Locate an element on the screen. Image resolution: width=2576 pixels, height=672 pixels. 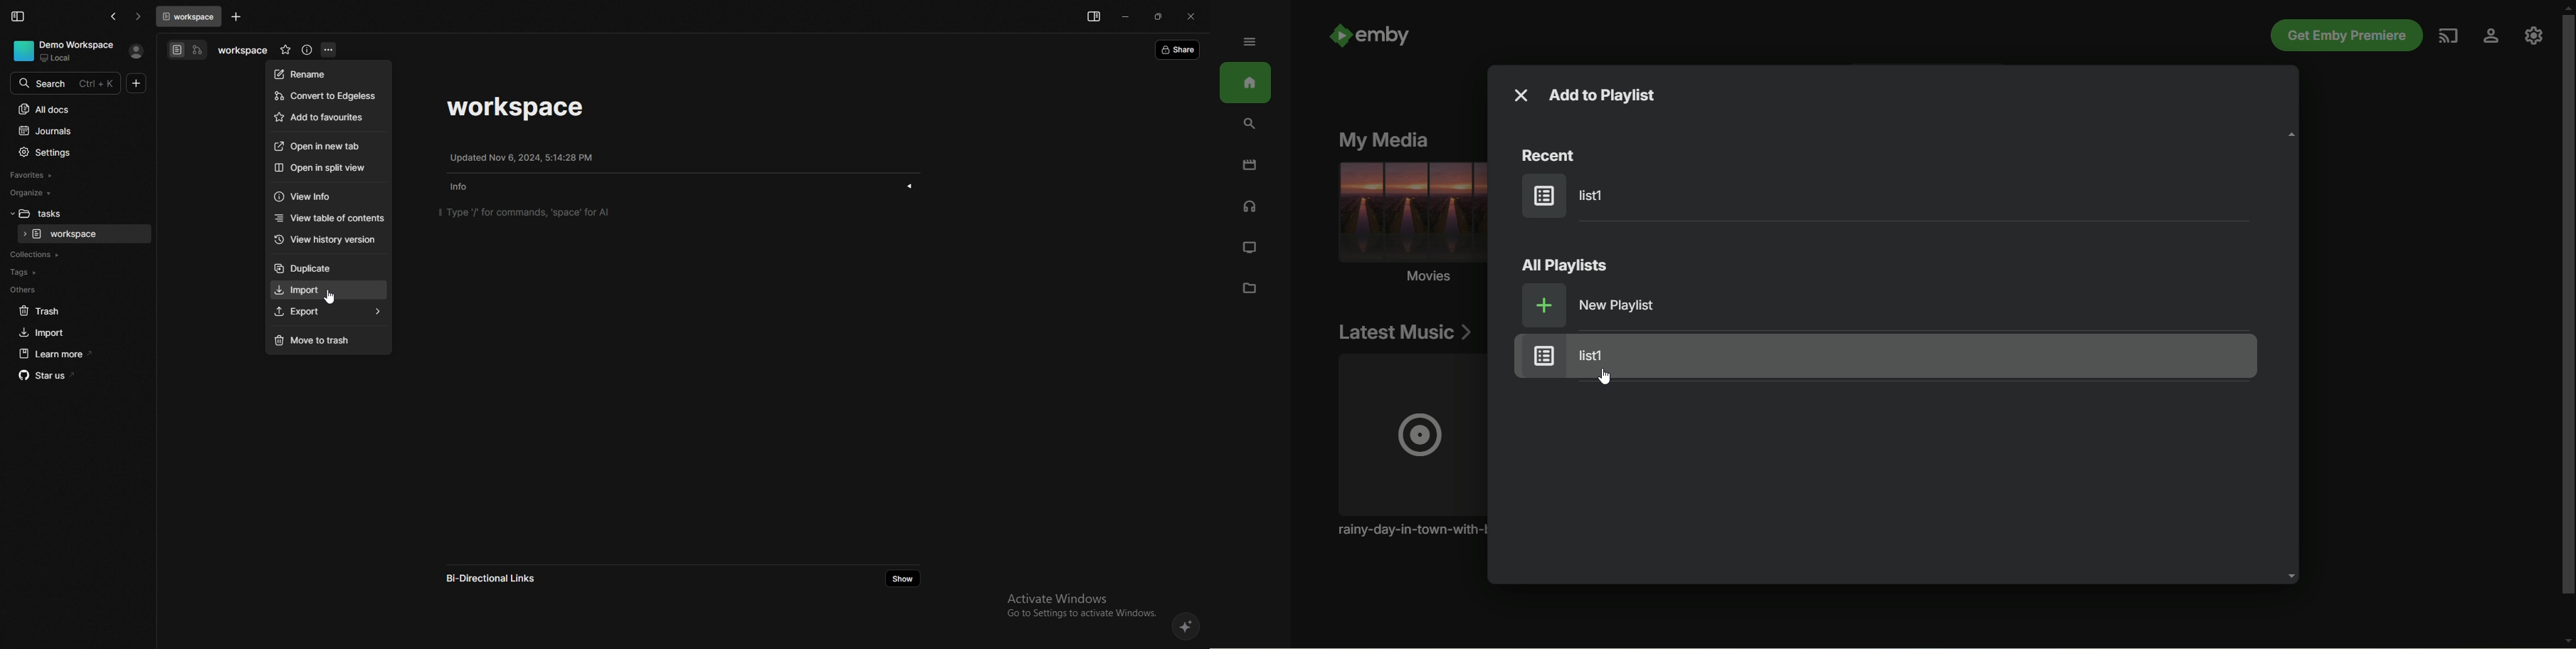
view history version is located at coordinates (331, 239).